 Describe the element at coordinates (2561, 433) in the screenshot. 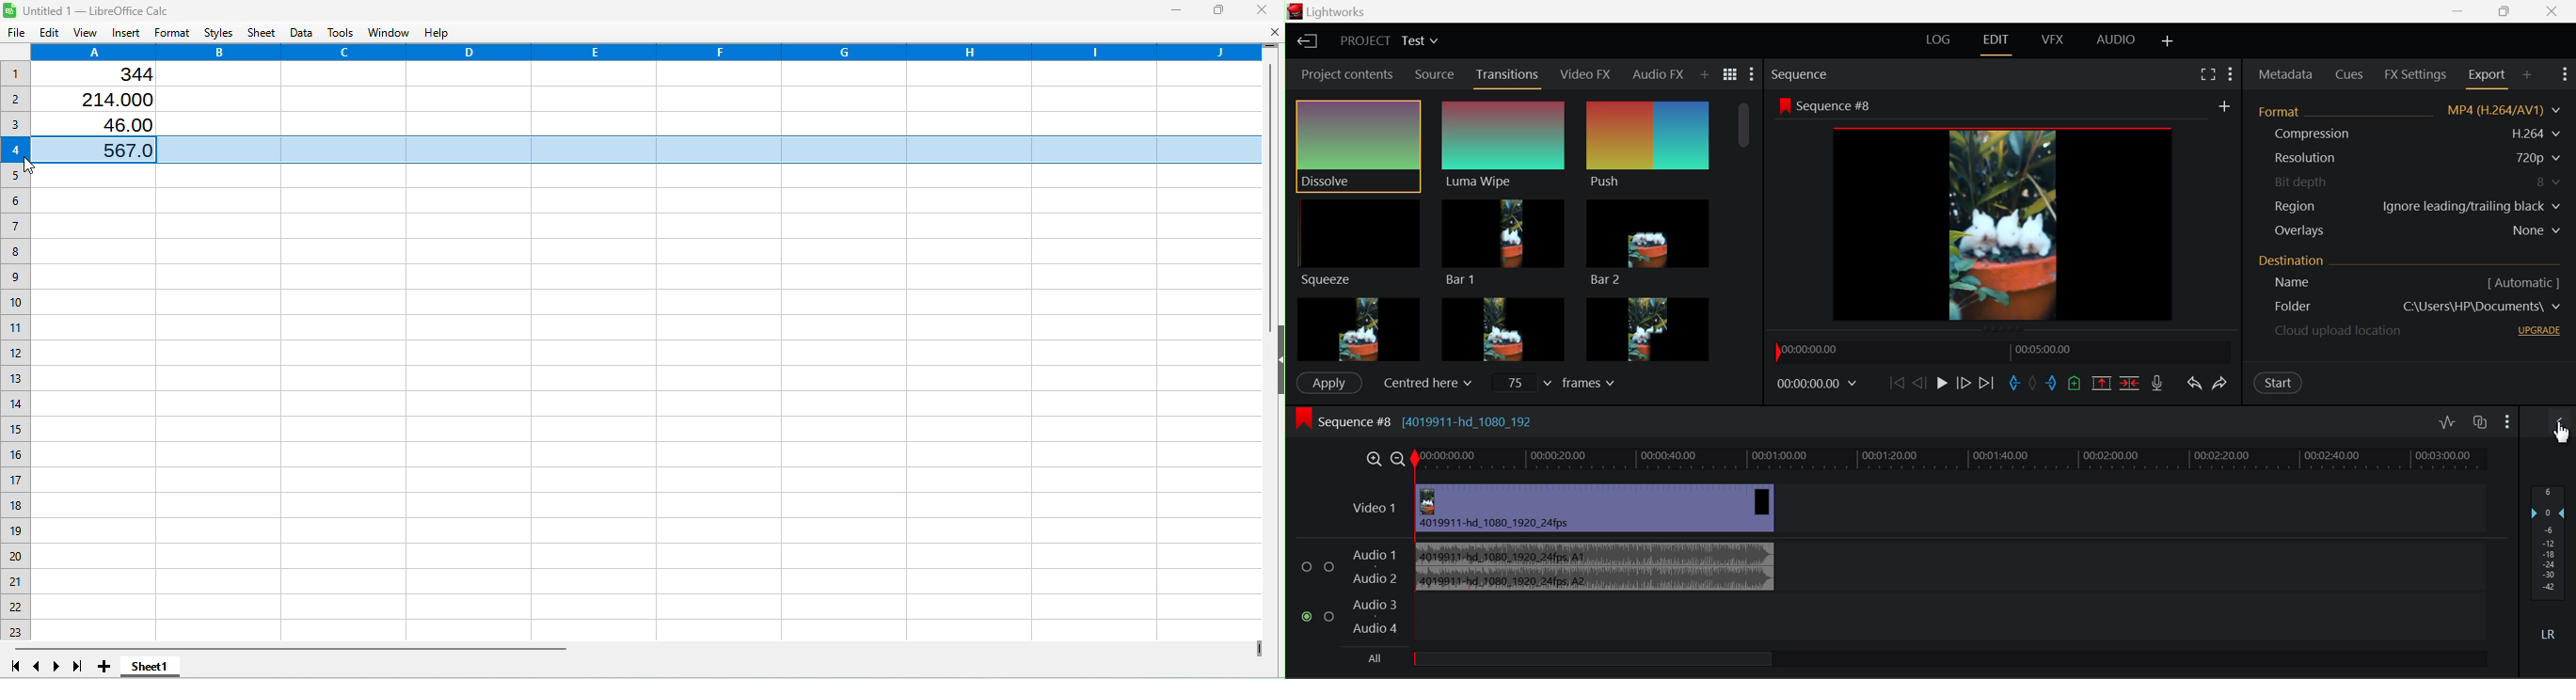

I see `cursor` at that location.